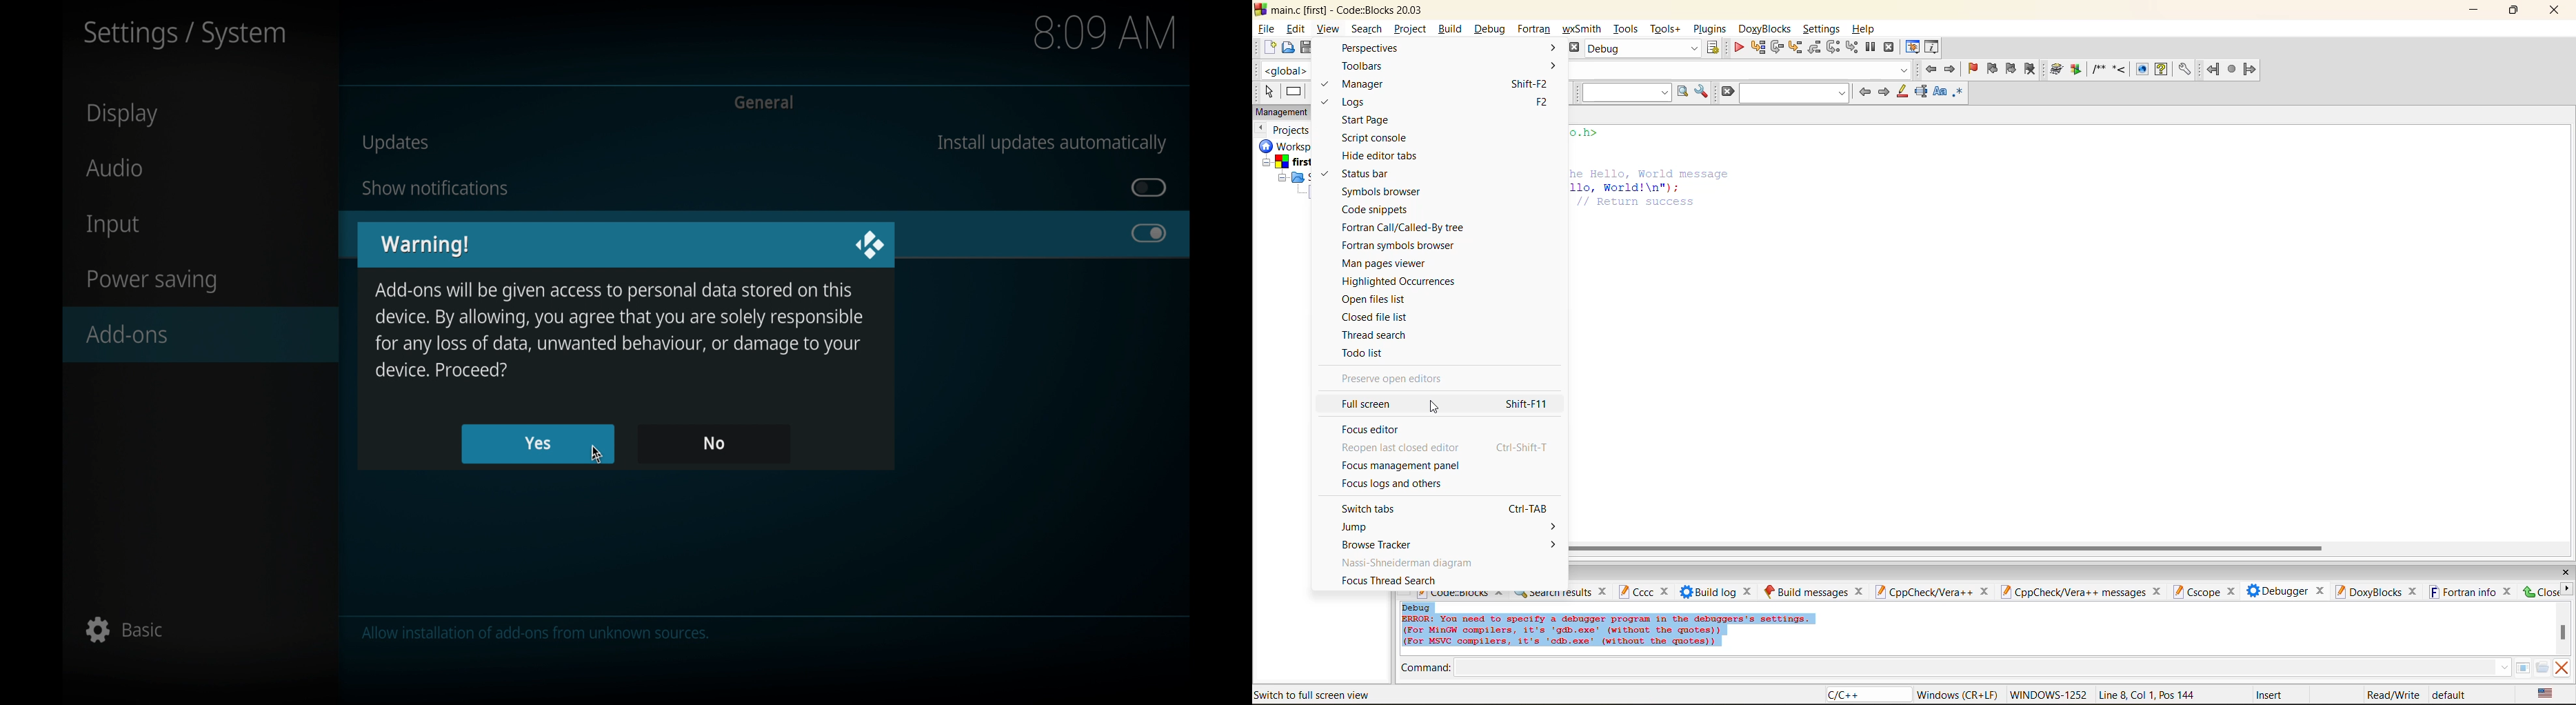  What do you see at coordinates (1267, 28) in the screenshot?
I see `file` at bounding box center [1267, 28].